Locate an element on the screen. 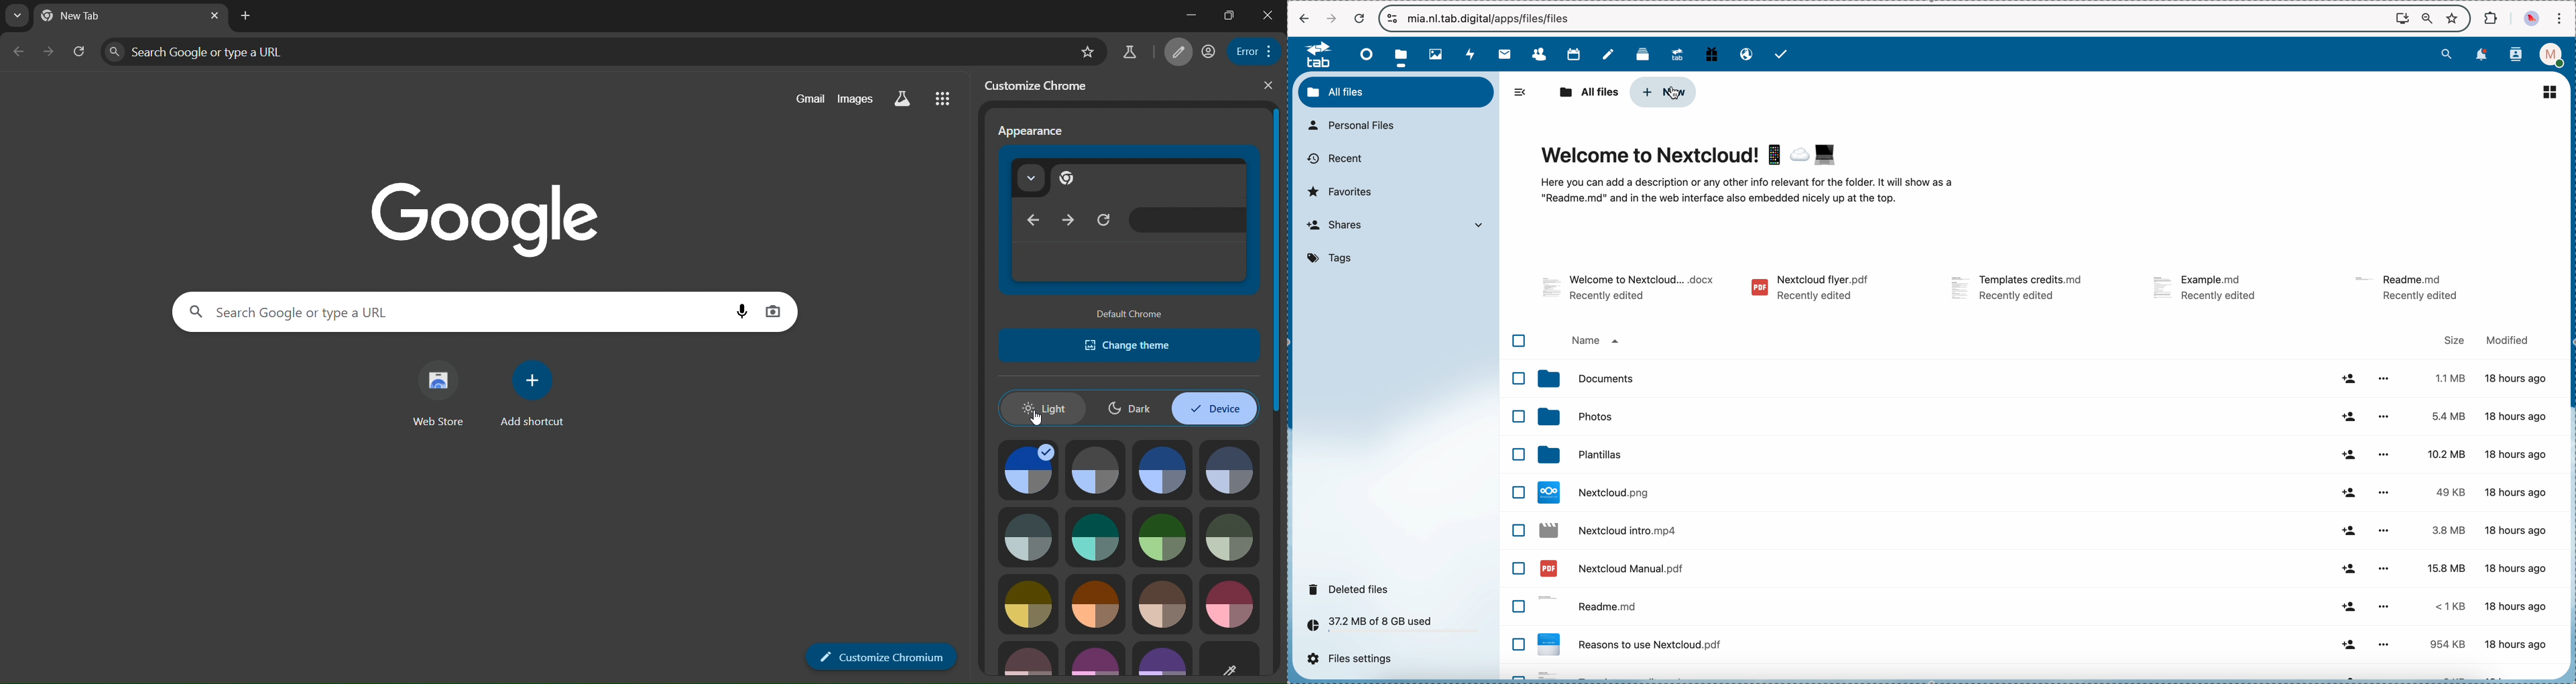  url is located at coordinates (1497, 18).